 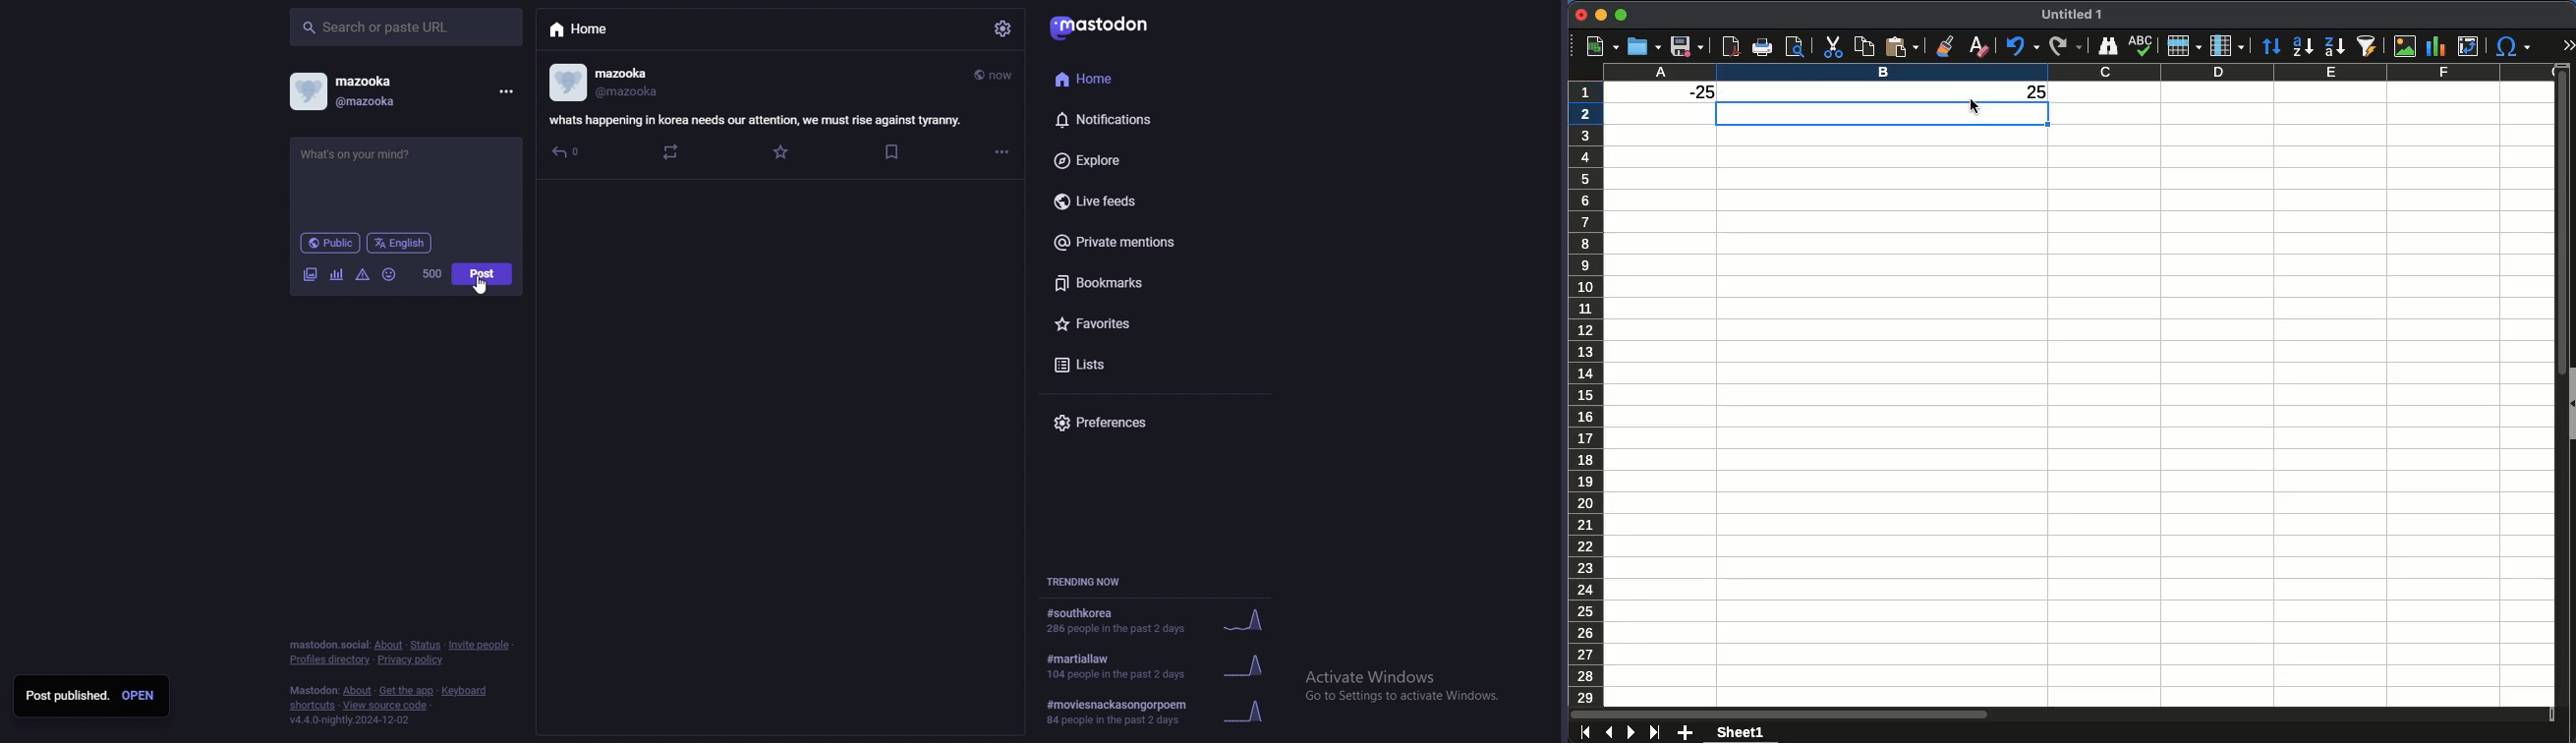 What do you see at coordinates (2555, 390) in the screenshot?
I see `scroll` at bounding box center [2555, 390].